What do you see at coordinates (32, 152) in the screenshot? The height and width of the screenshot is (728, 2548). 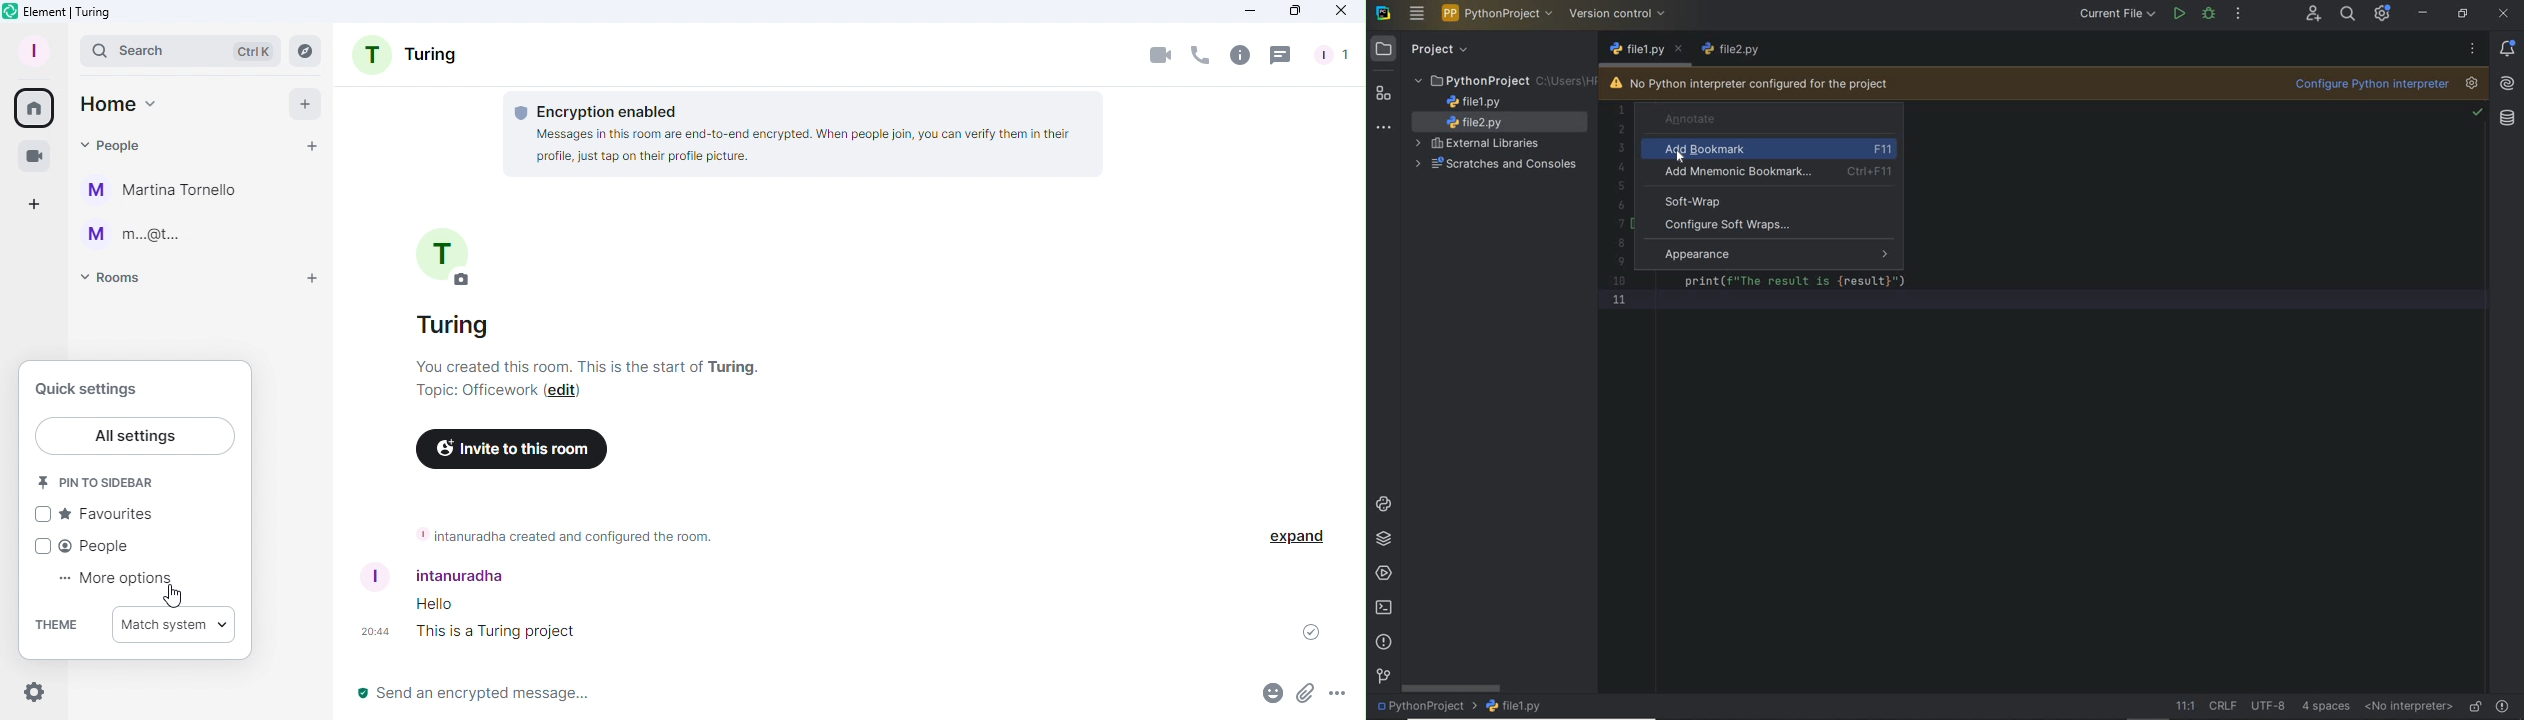 I see `Conferences` at bounding box center [32, 152].